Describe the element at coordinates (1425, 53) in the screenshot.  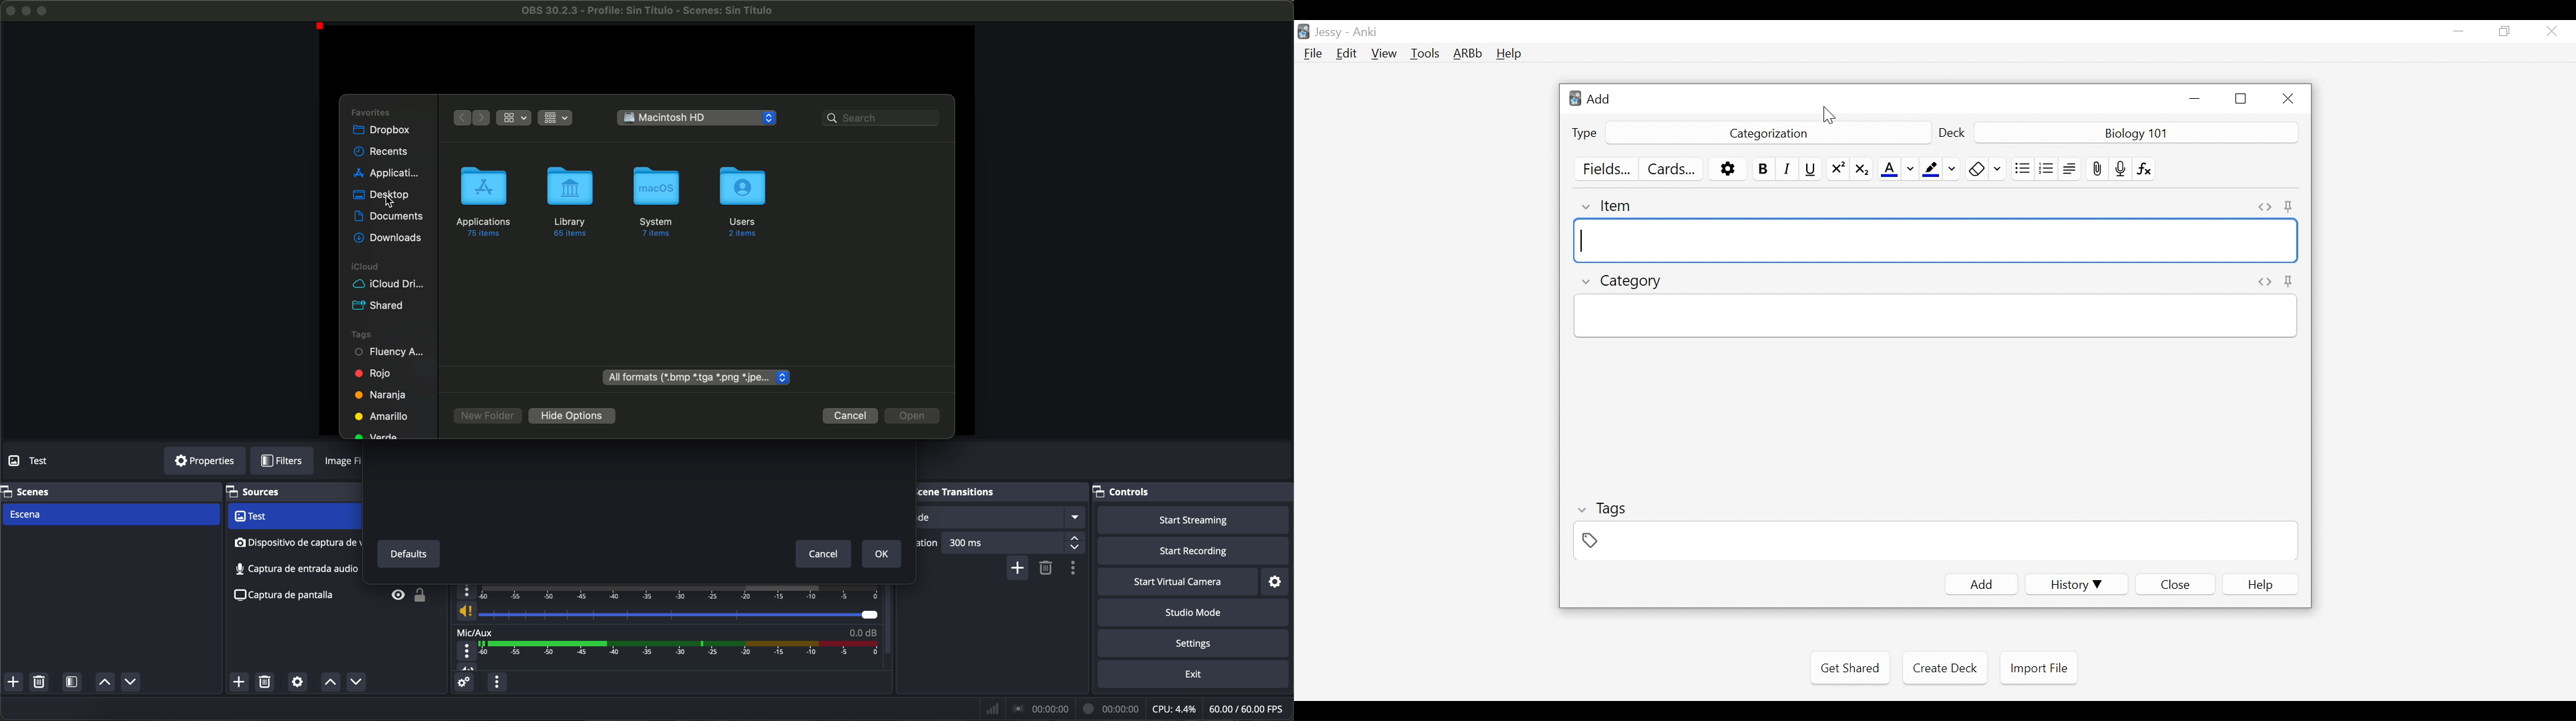
I see `Tools` at that location.